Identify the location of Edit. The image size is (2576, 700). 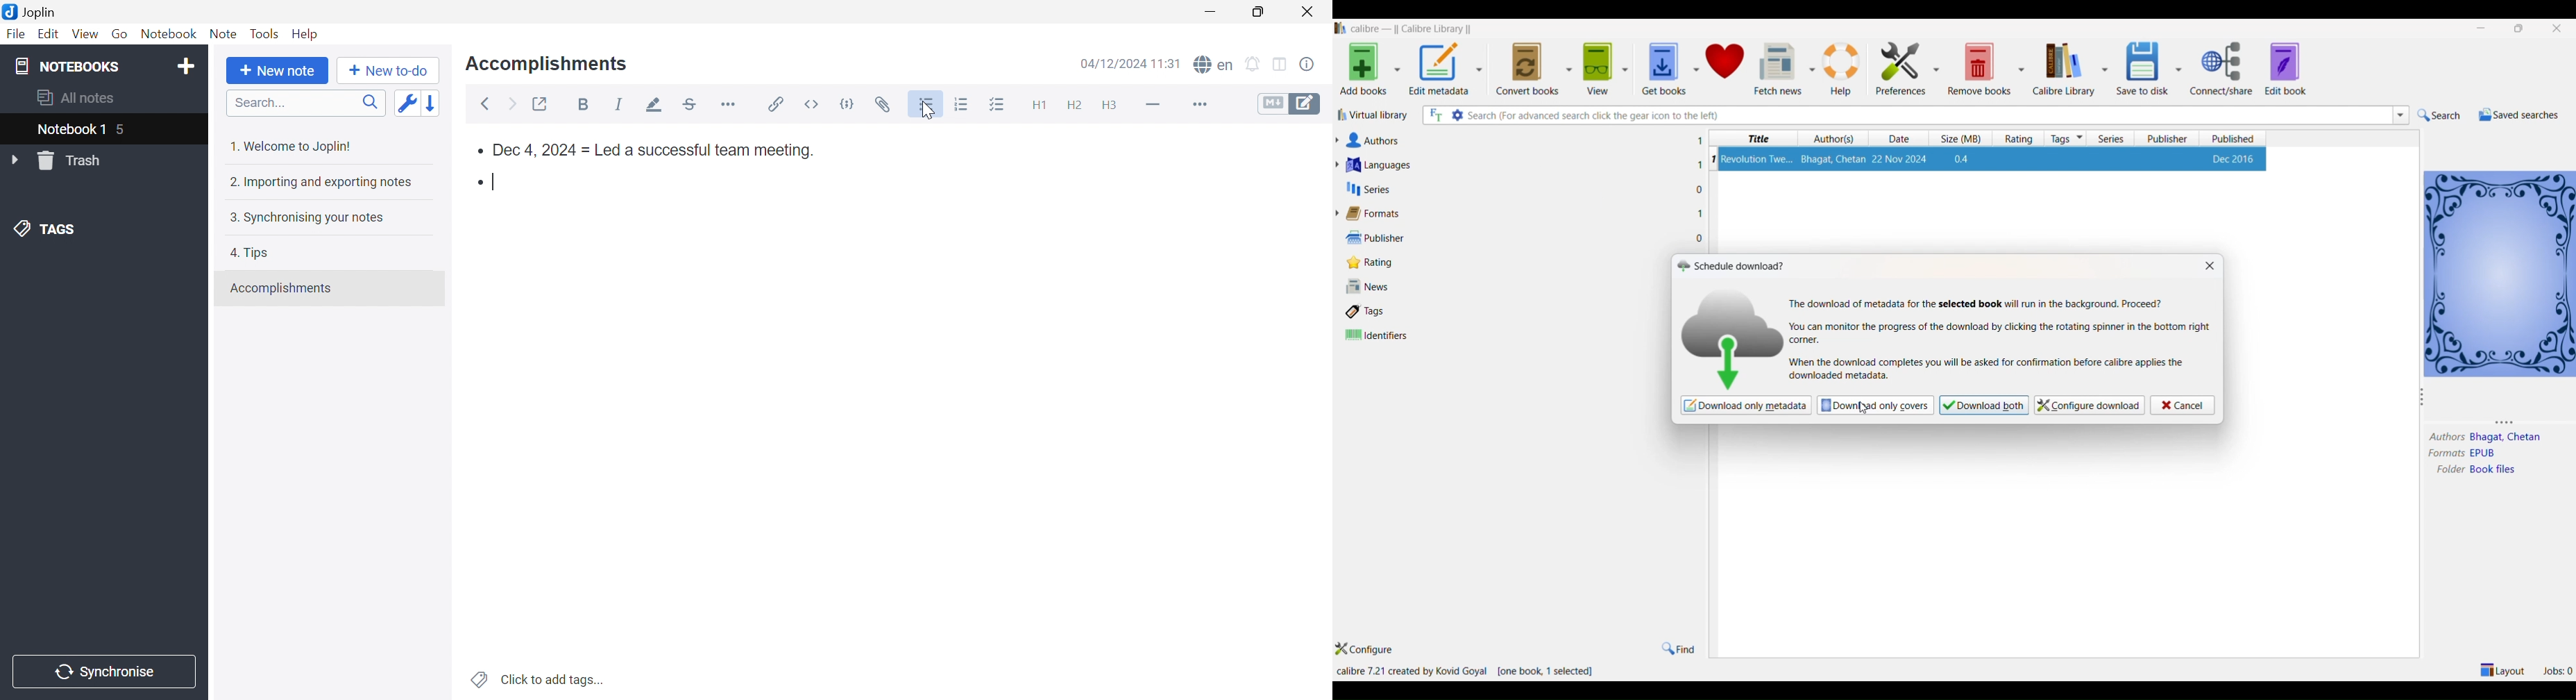
(51, 35).